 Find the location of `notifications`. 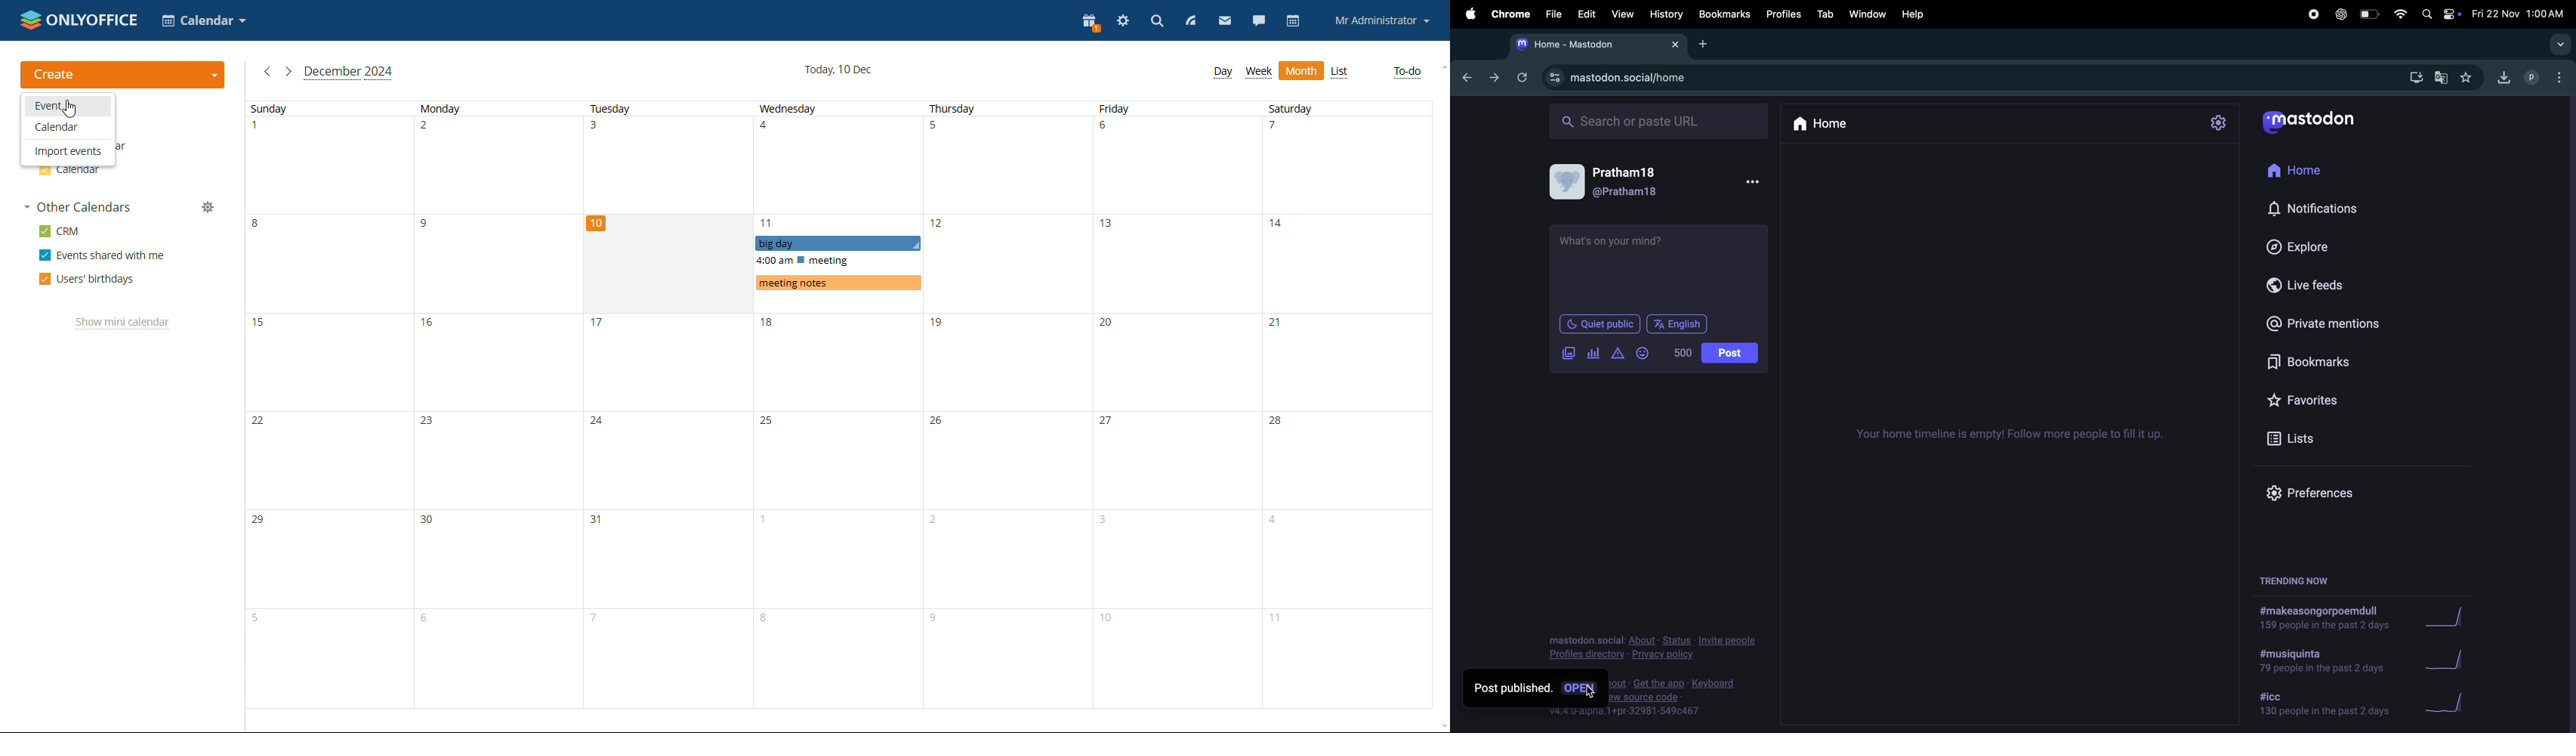

notifications is located at coordinates (2322, 207).